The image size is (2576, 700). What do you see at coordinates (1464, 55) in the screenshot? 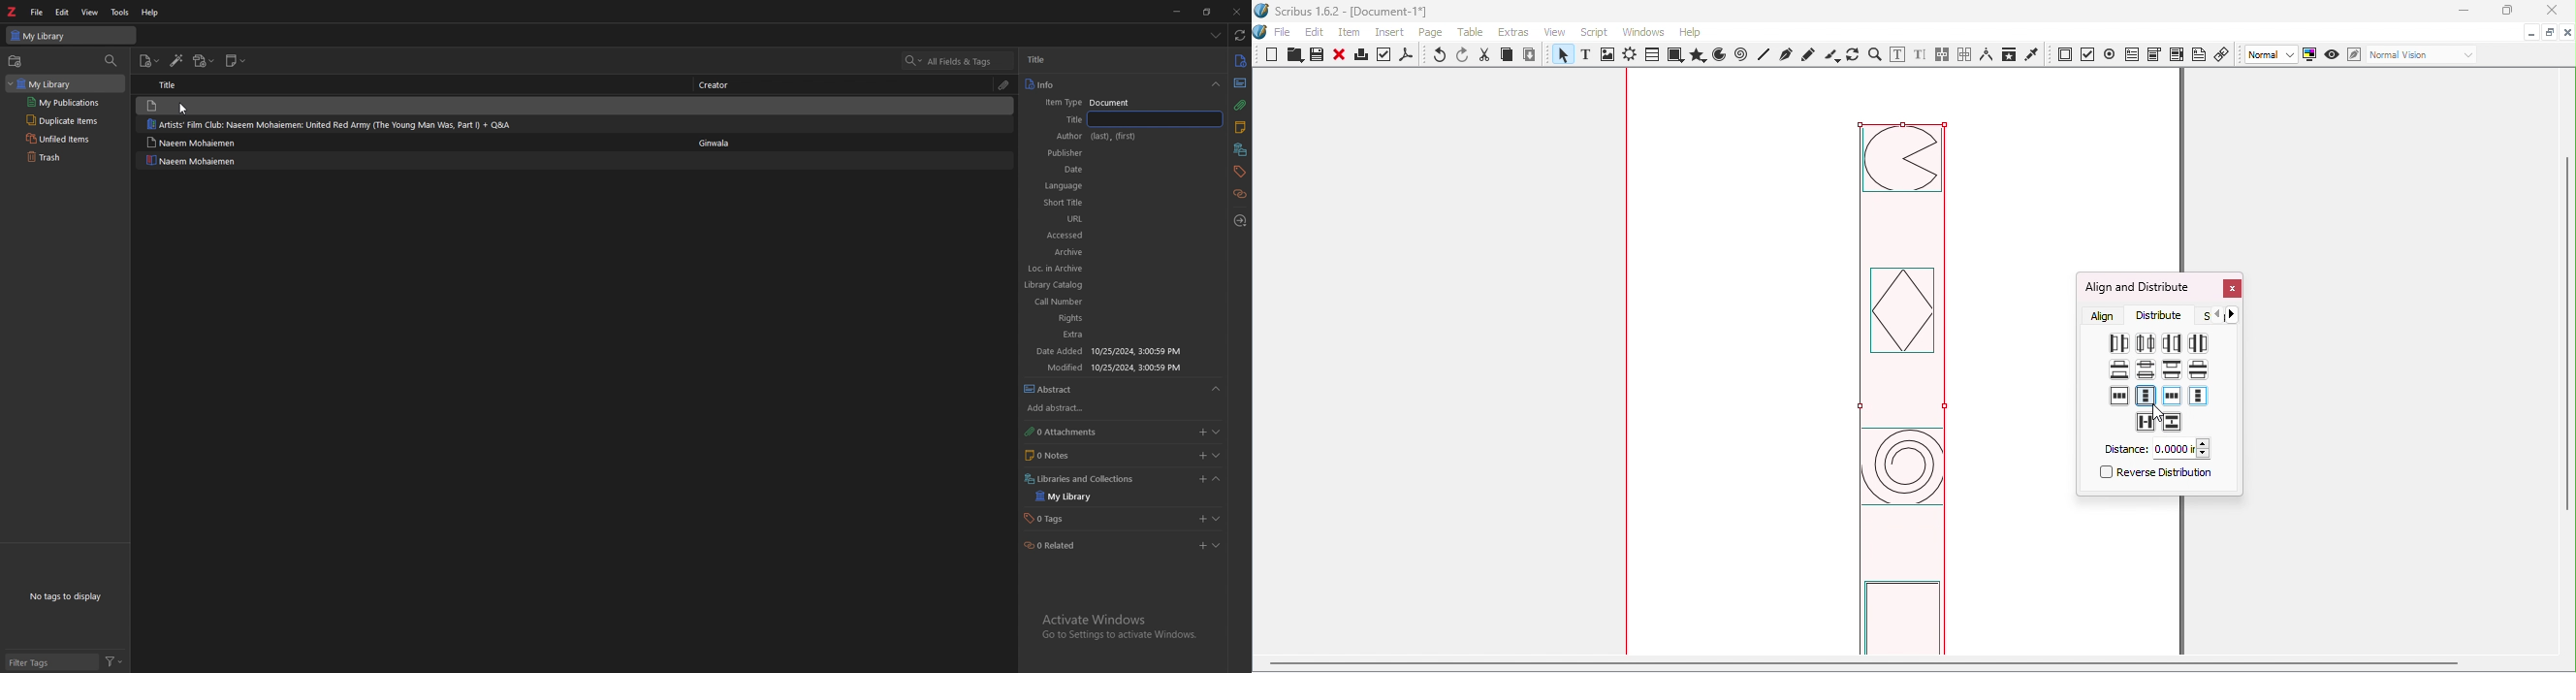
I see `Redo` at bounding box center [1464, 55].